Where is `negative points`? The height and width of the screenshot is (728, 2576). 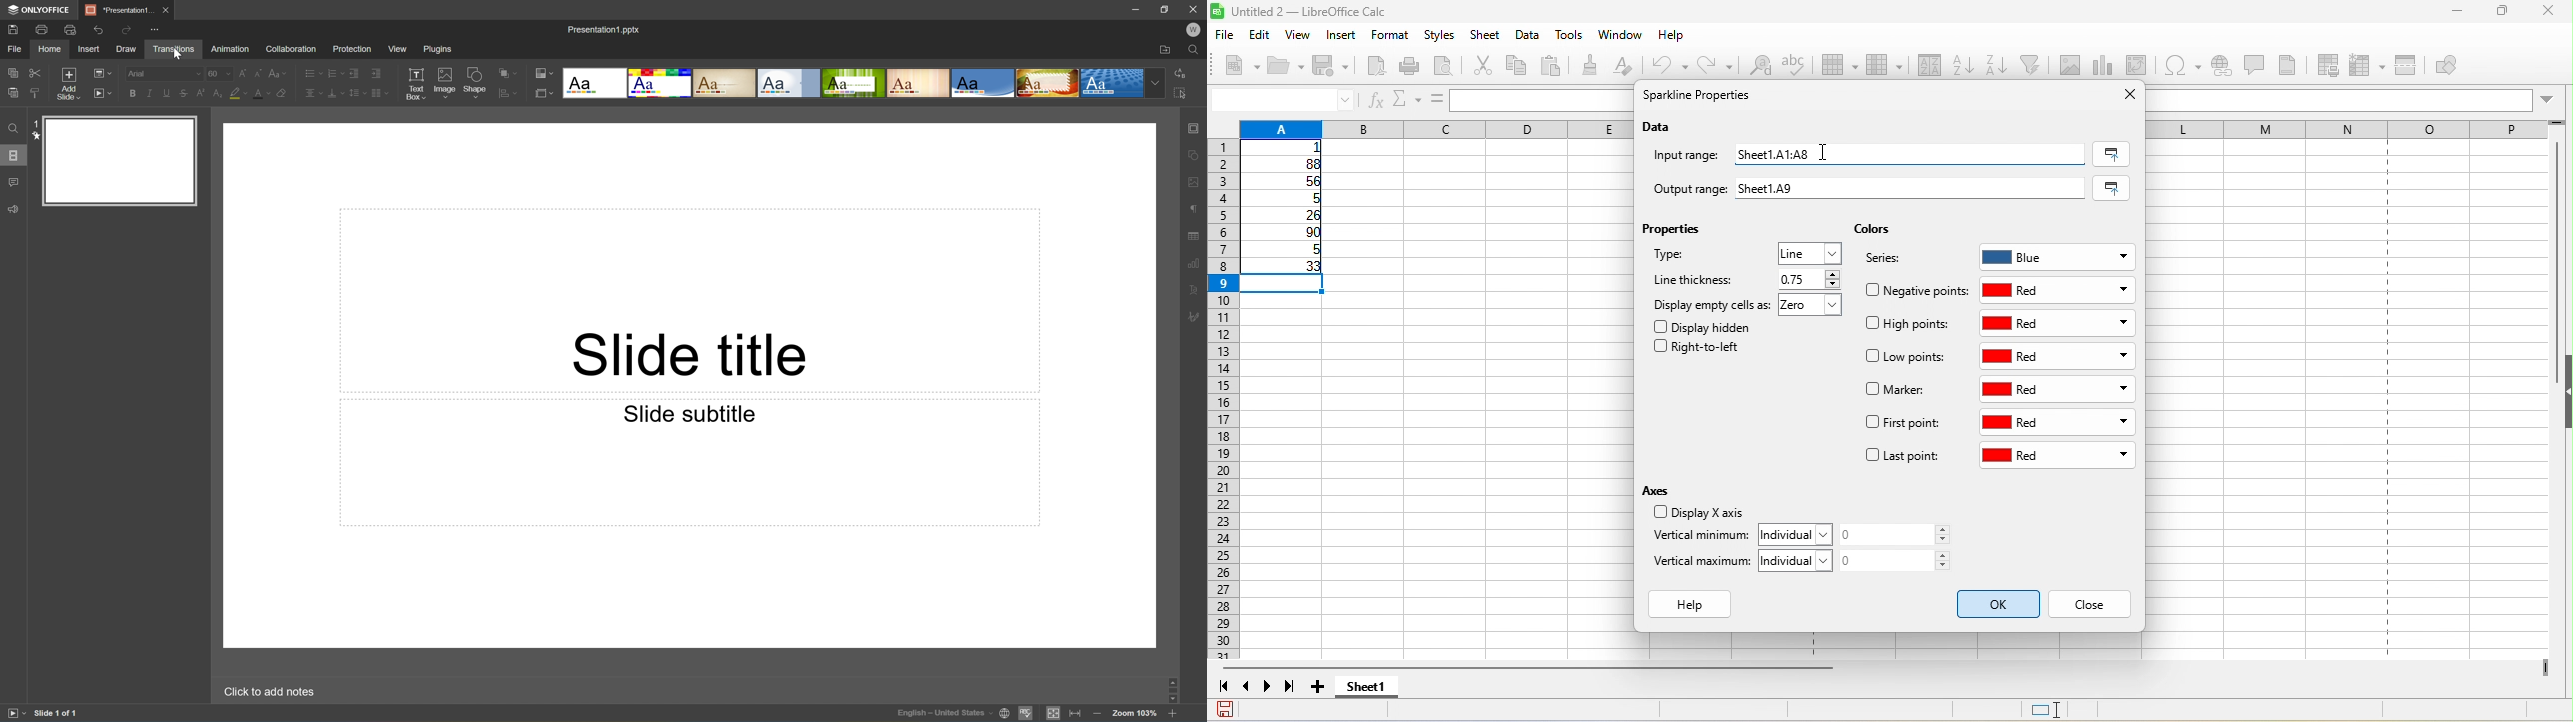
negative points is located at coordinates (1917, 290).